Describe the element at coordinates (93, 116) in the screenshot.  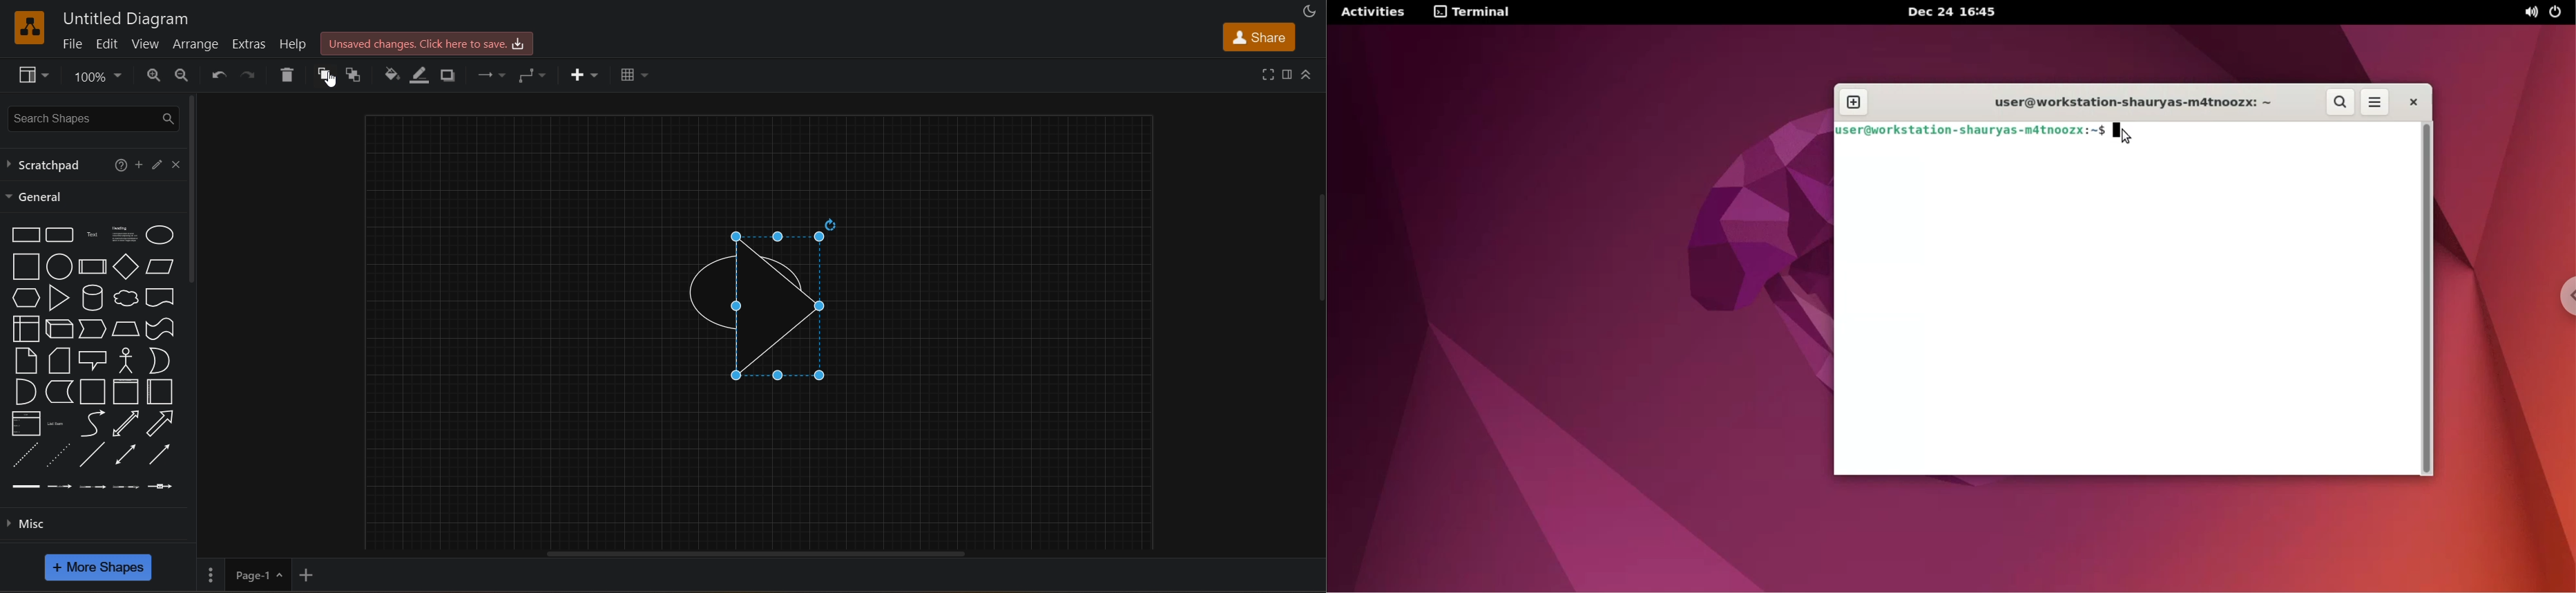
I see `search shapes` at that location.